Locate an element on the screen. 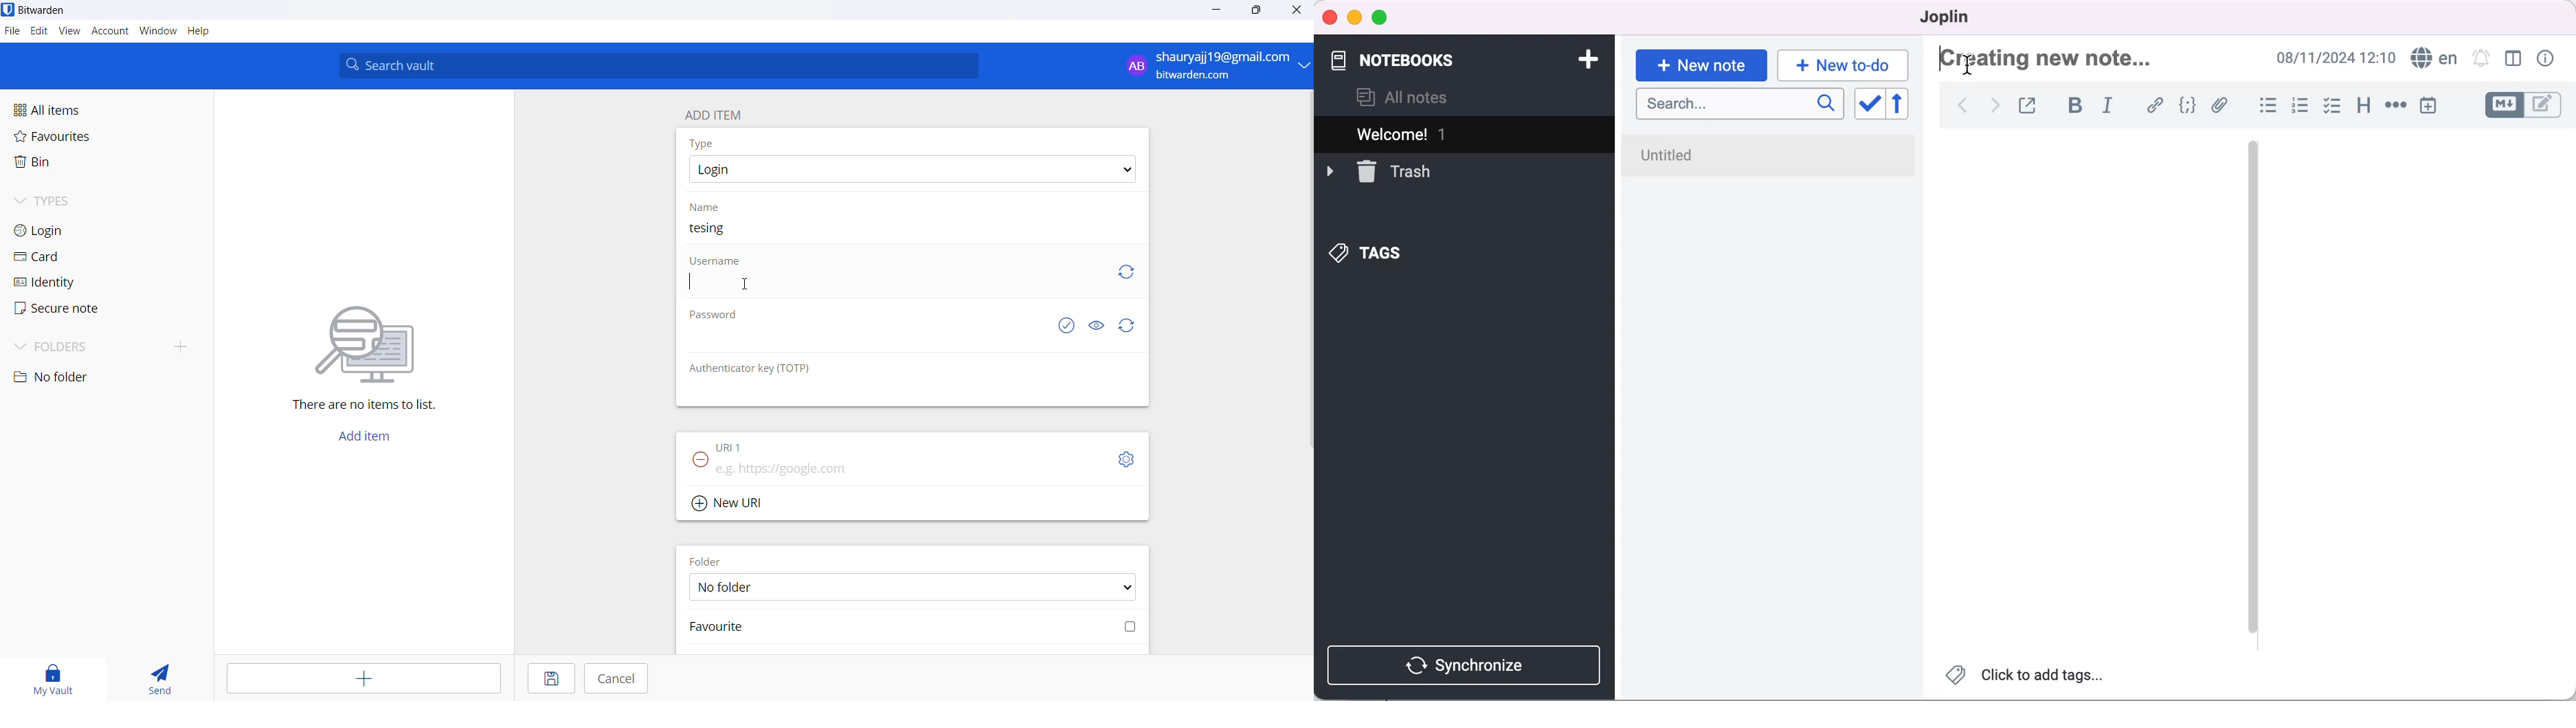 This screenshot has height=728, width=2576. Password  is located at coordinates (718, 318).